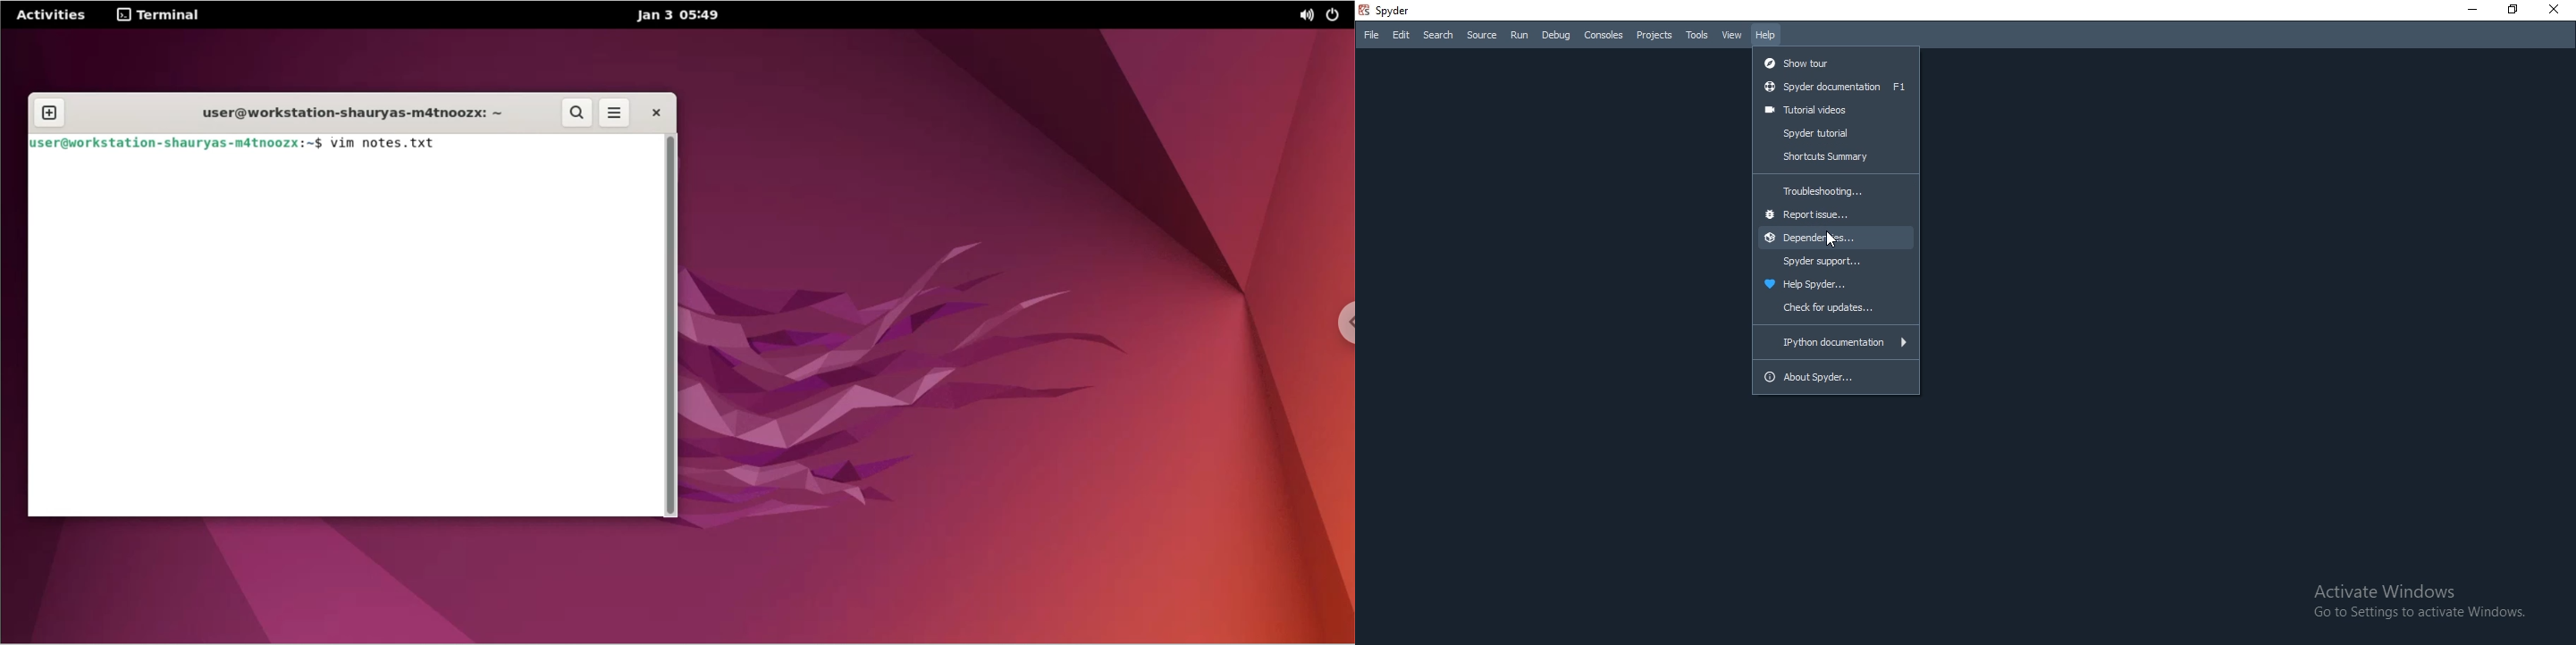 The height and width of the screenshot is (672, 2576). I want to click on Close, so click(2558, 9).